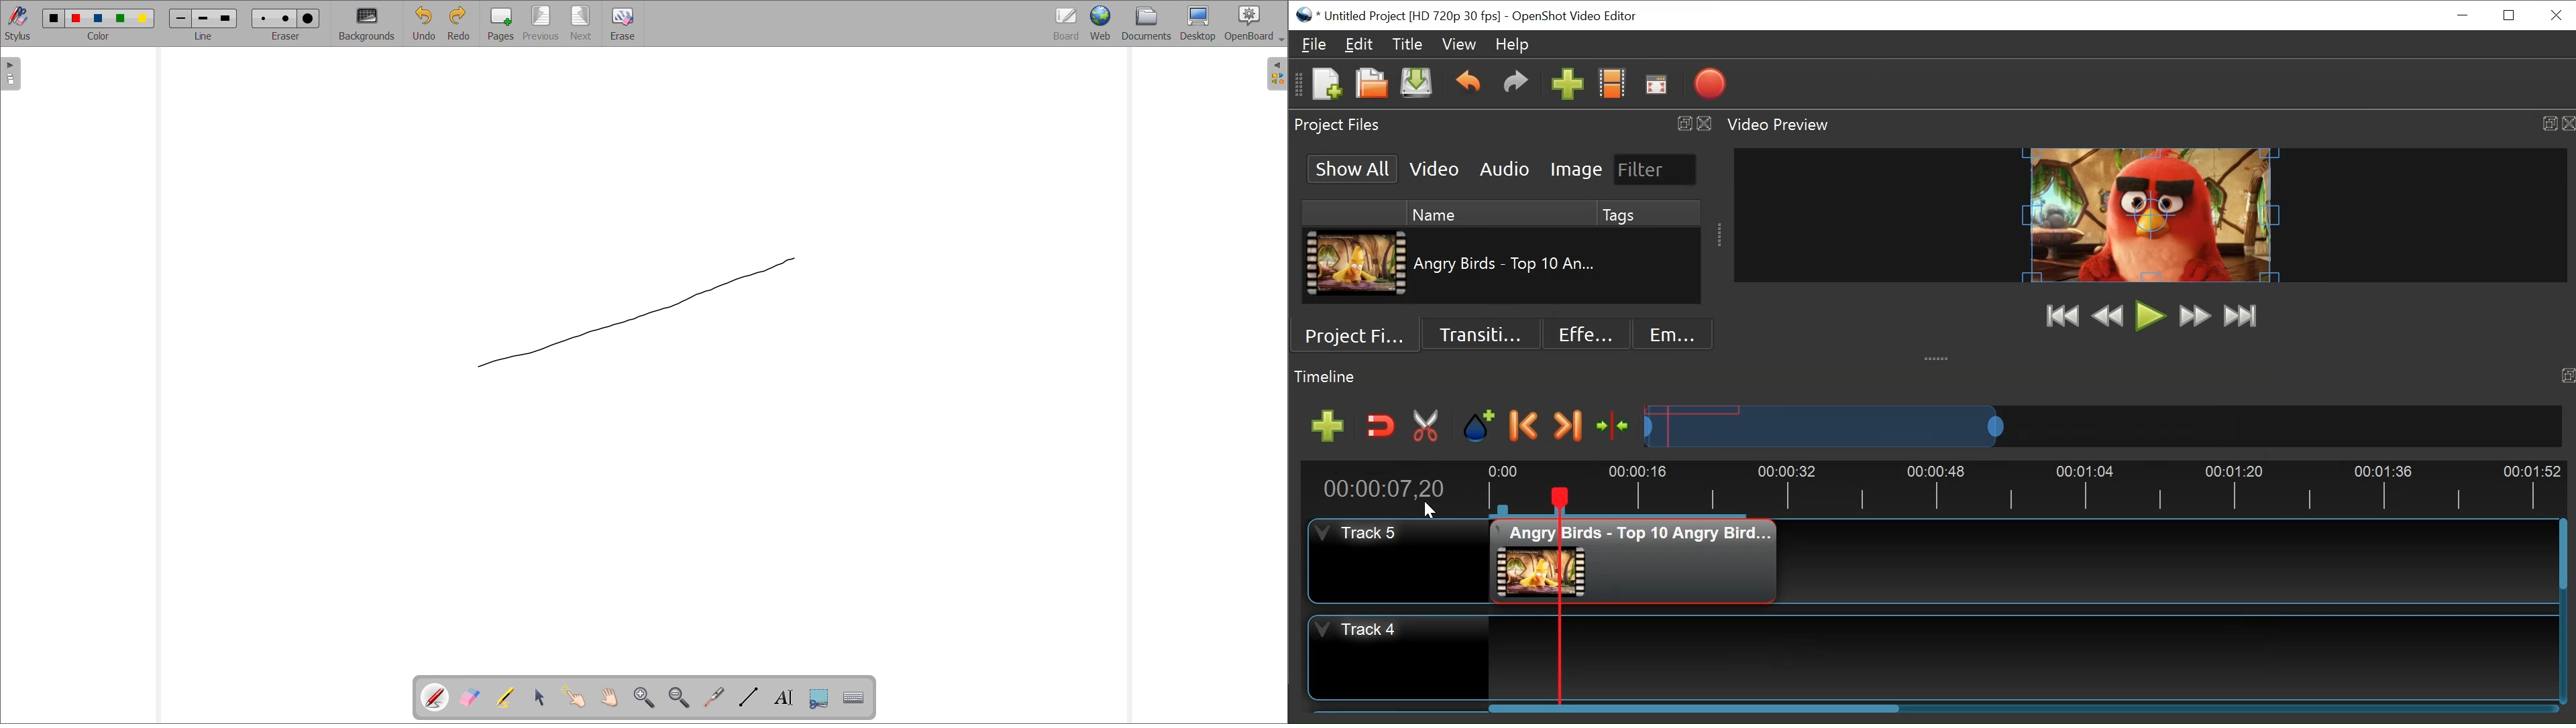 The image size is (2576, 728). I want to click on cursor, so click(796, 259).